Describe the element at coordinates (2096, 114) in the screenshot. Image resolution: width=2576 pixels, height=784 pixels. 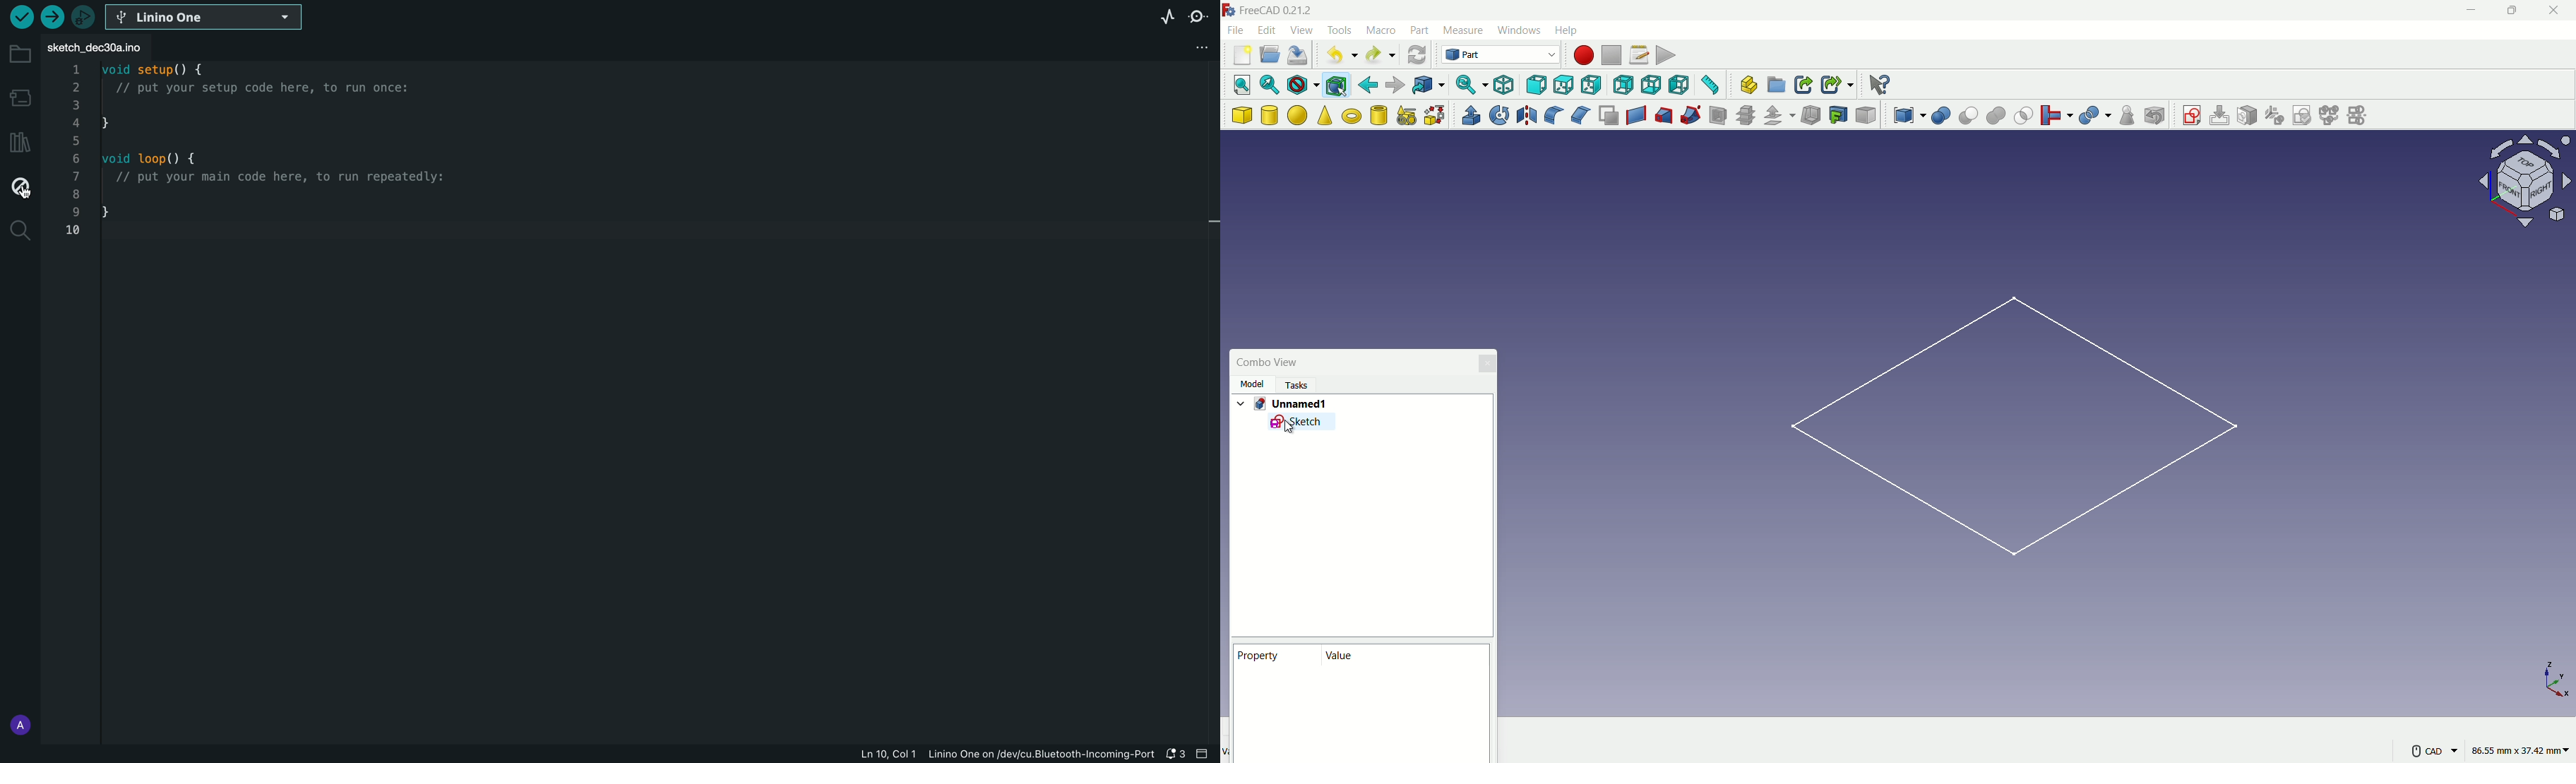
I see `split object` at that location.